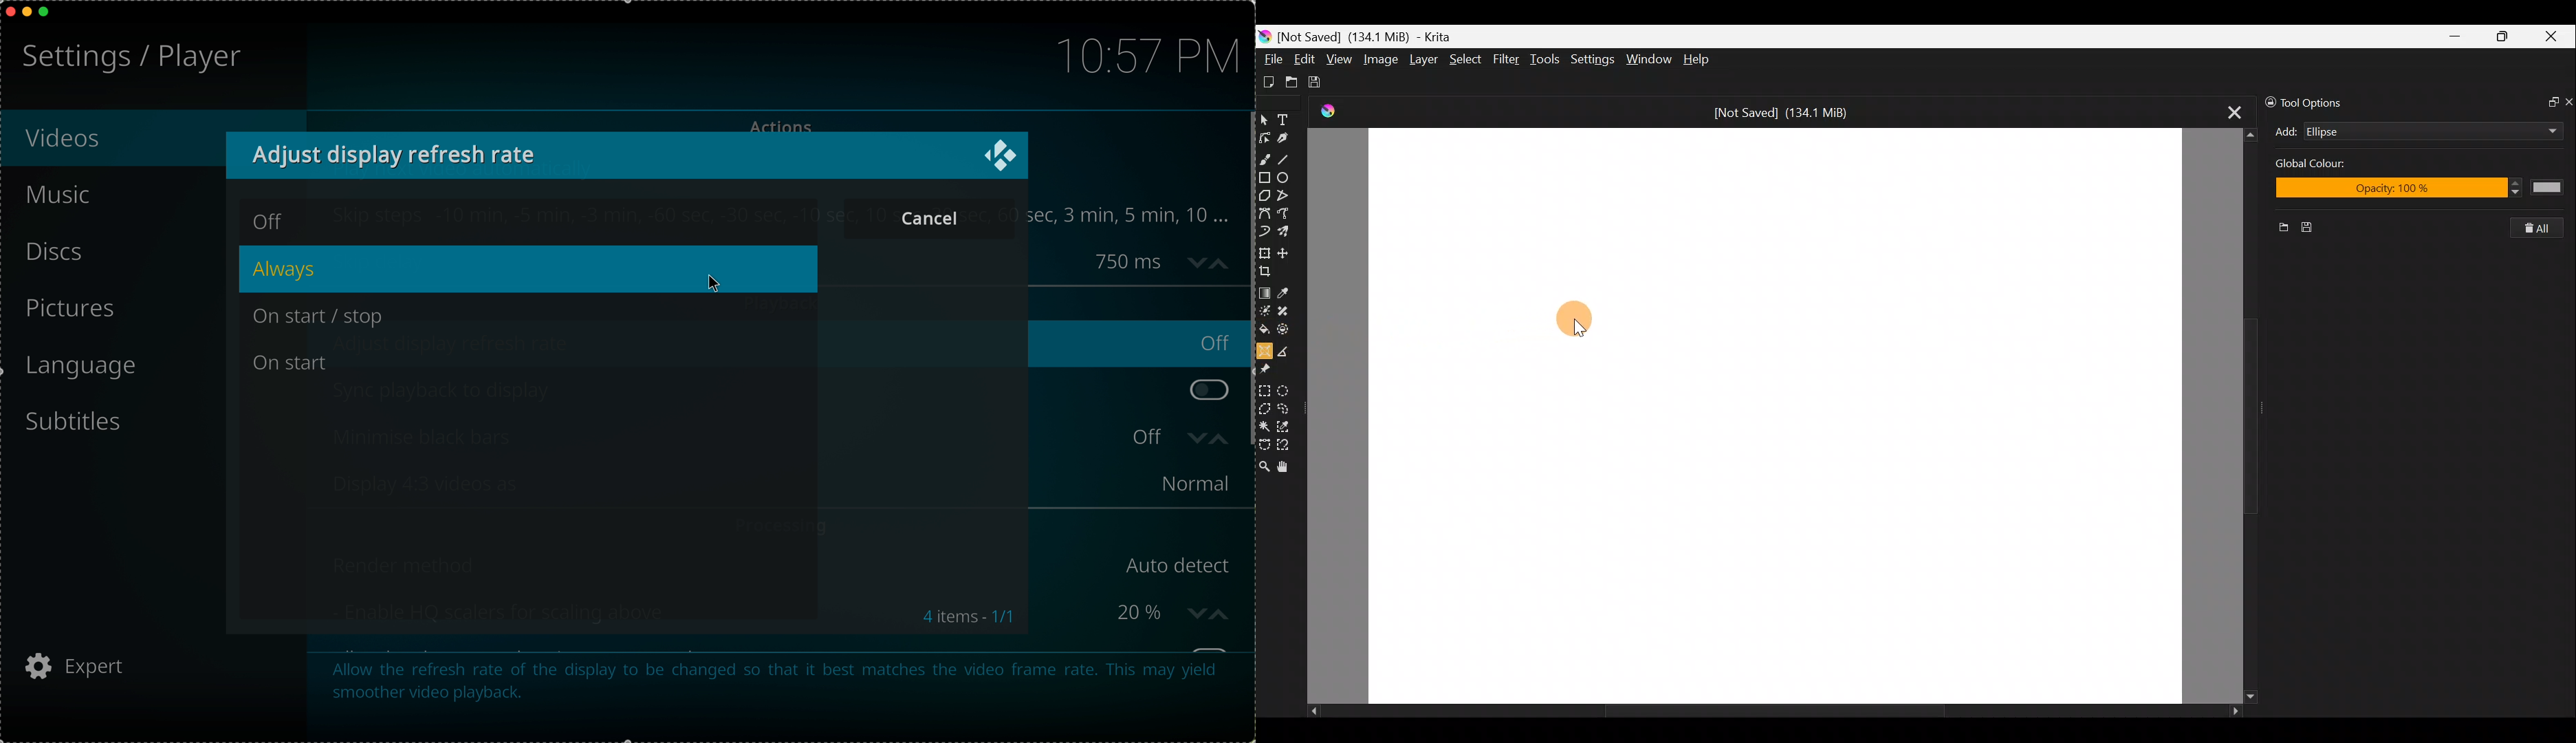  I want to click on Text tool, so click(1286, 117).